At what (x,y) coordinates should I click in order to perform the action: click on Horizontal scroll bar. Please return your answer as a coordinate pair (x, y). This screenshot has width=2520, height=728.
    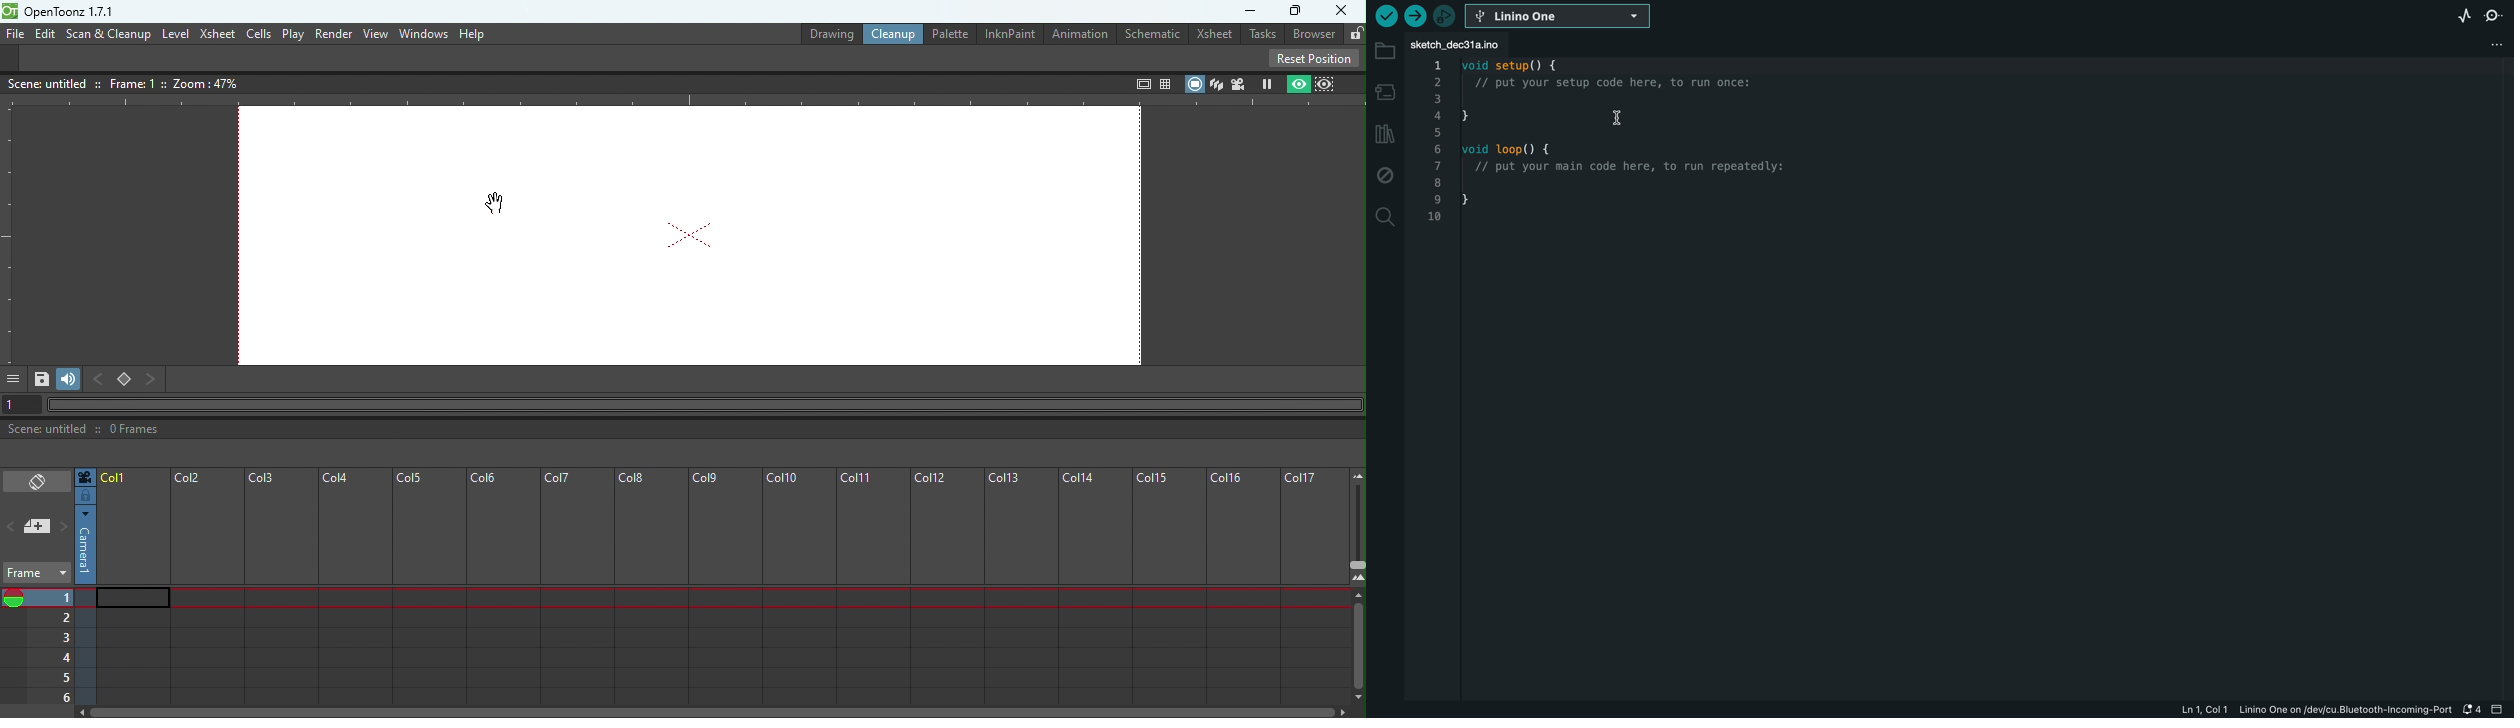
    Looking at the image, I should click on (716, 711).